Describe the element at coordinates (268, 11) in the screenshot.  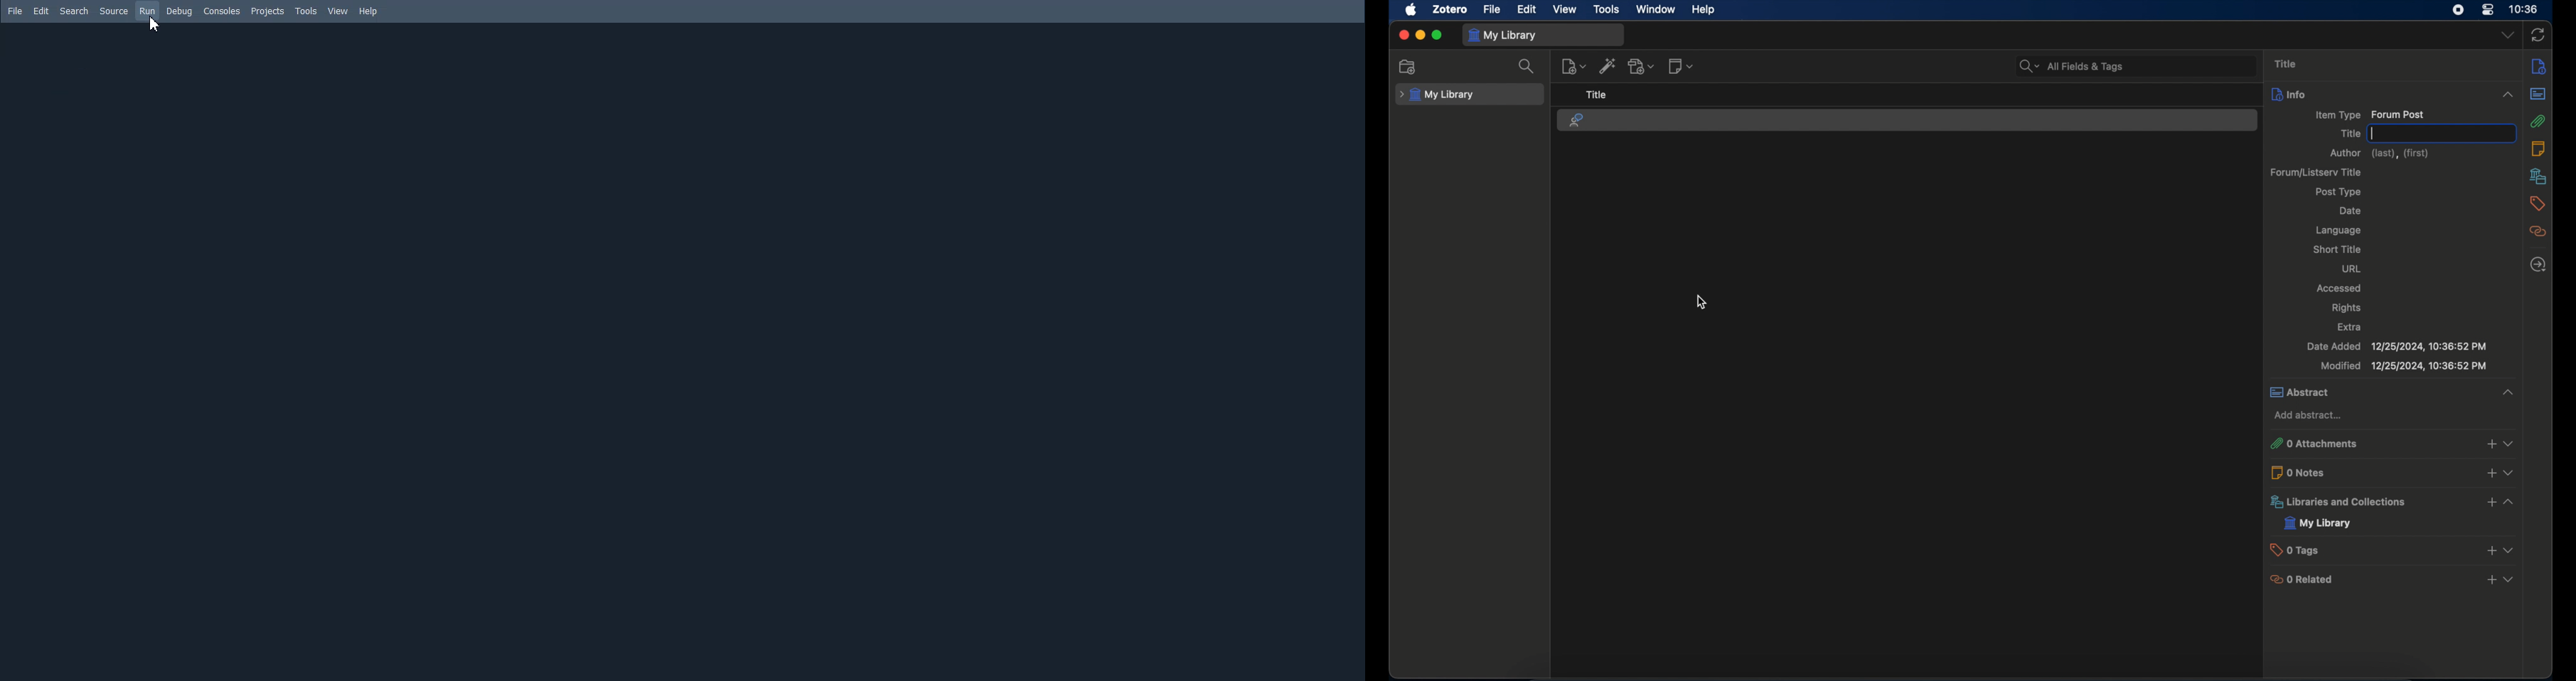
I see `Projects` at that location.